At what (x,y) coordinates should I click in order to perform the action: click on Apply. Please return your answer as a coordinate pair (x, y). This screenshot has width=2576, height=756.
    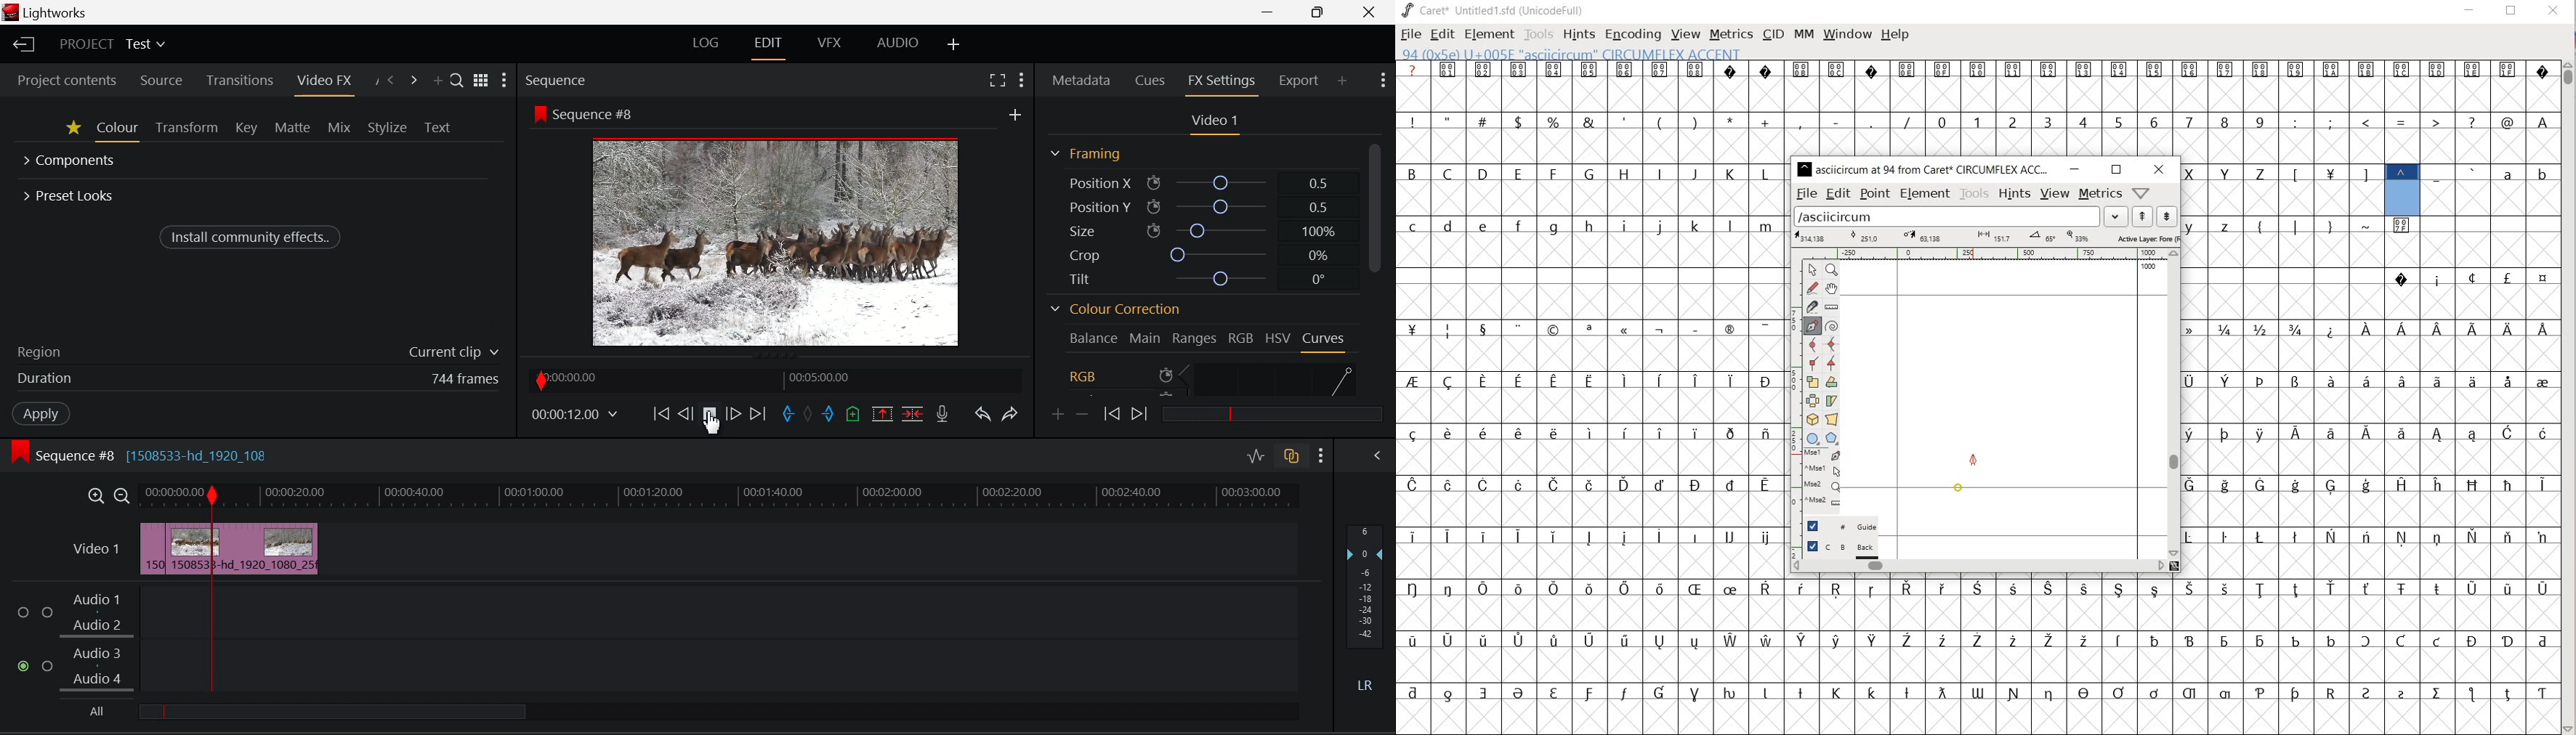
    Looking at the image, I should click on (40, 414).